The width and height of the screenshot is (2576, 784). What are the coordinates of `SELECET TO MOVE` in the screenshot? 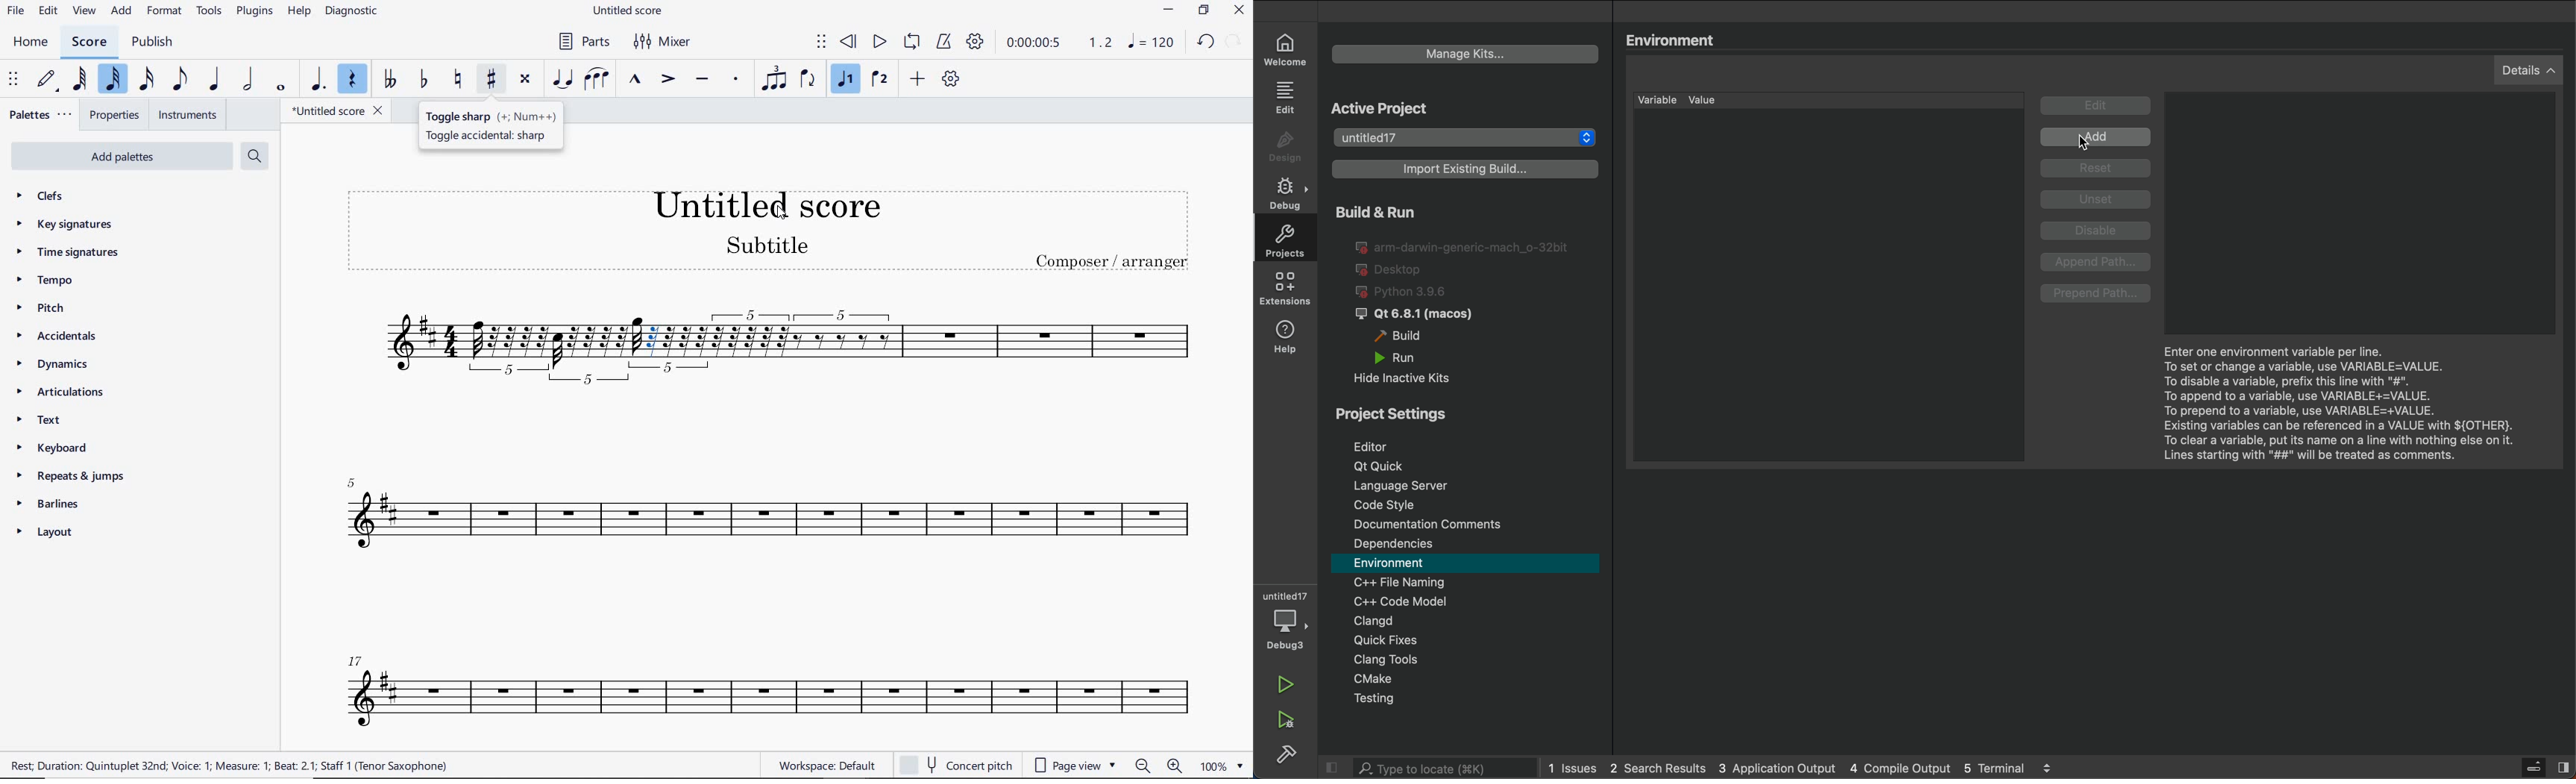 It's located at (13, 80).